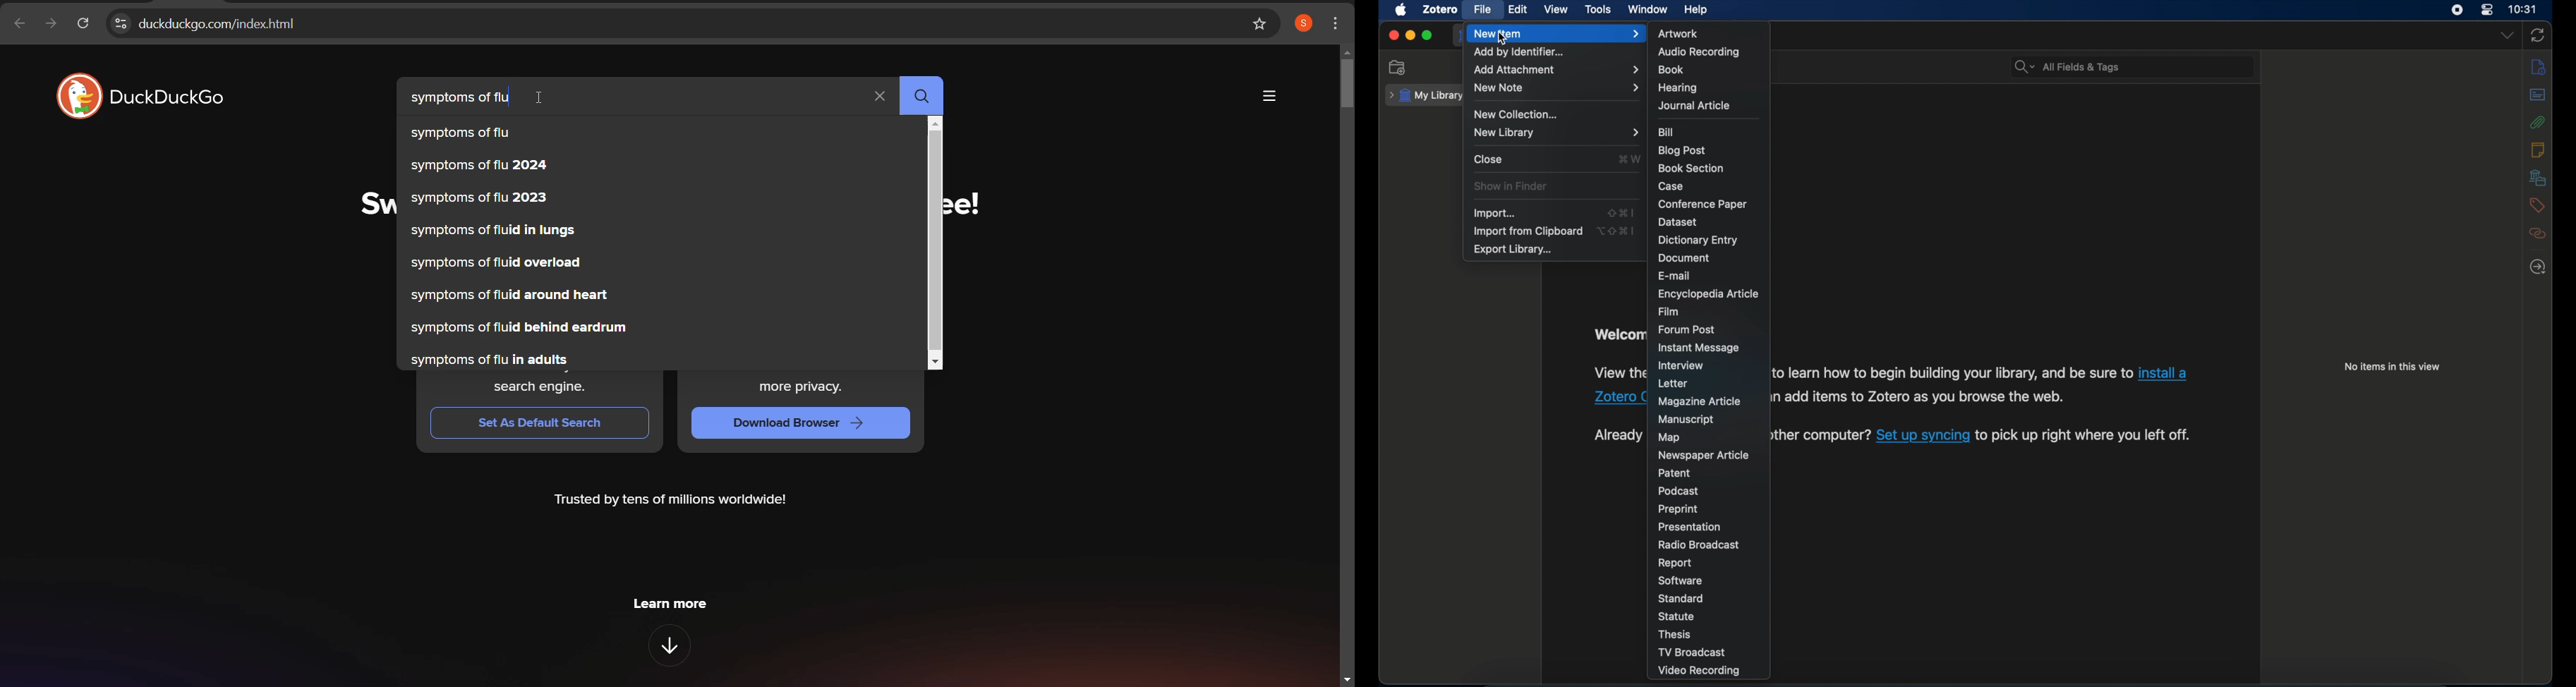  Describe the element at coordinates (1677, 88) in the screenshot. I see `hearing` at that location.